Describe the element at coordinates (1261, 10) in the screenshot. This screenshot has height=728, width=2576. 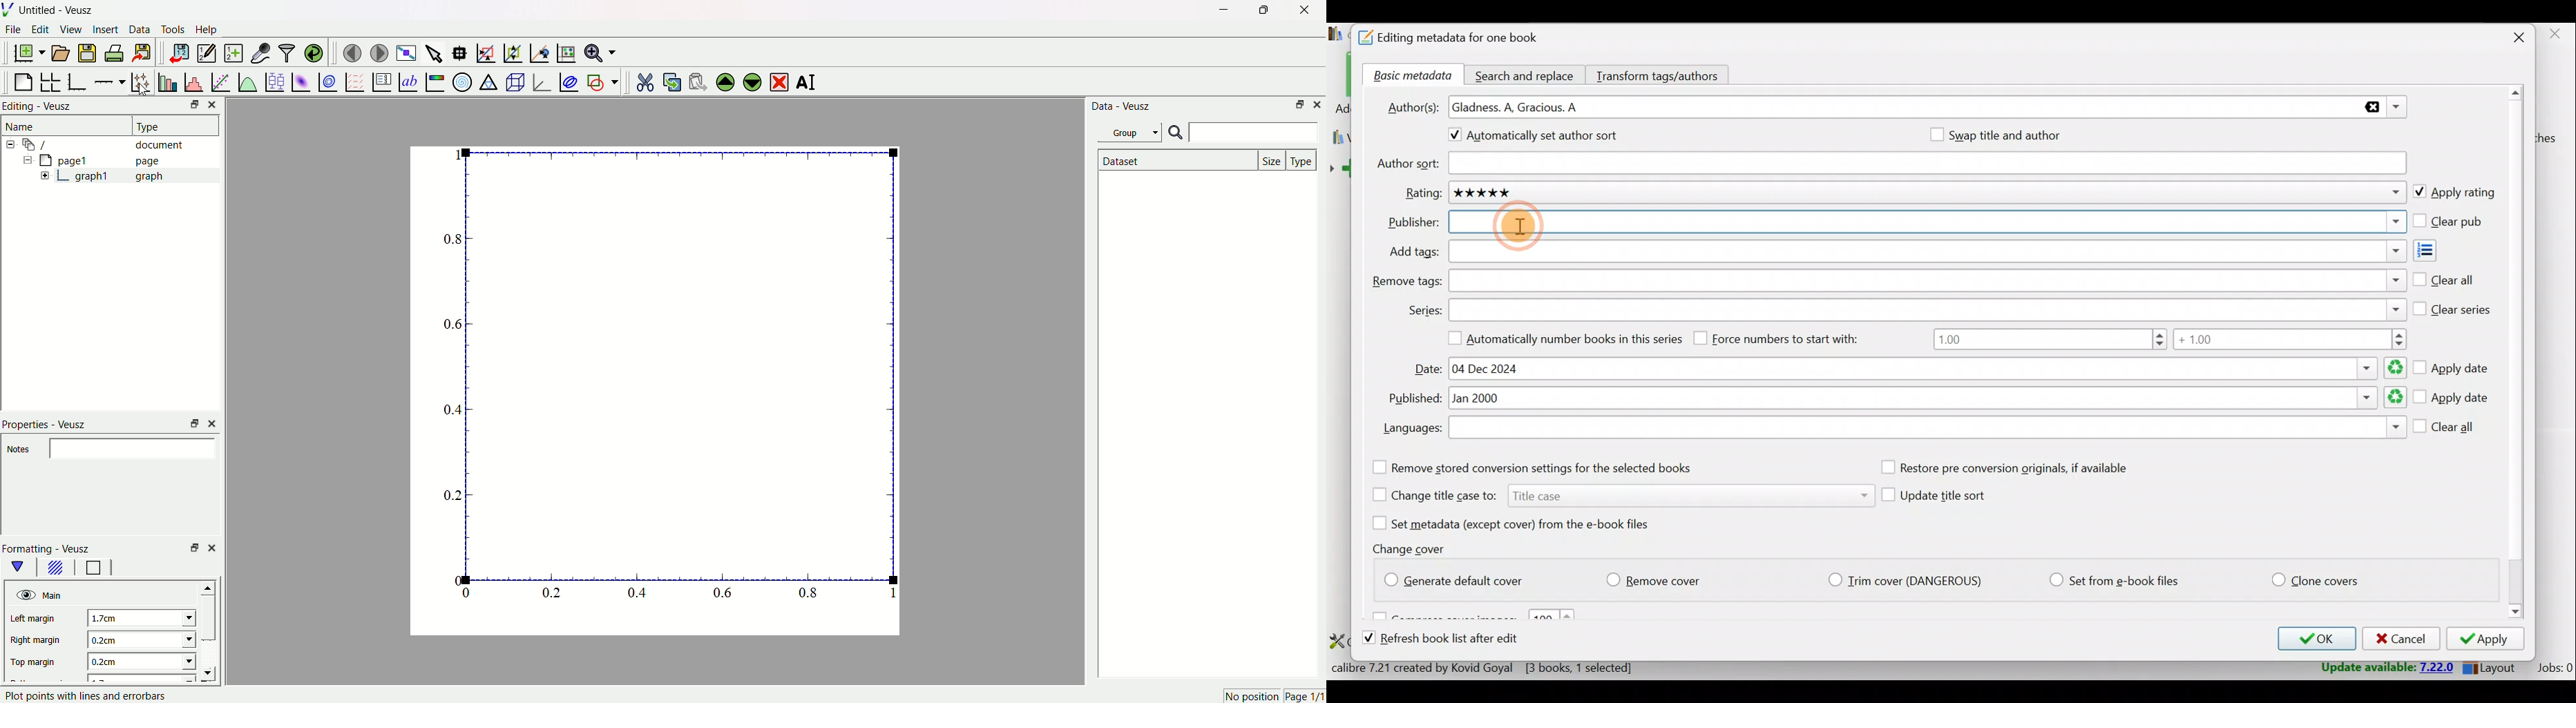
I see `Maximize` at that location.